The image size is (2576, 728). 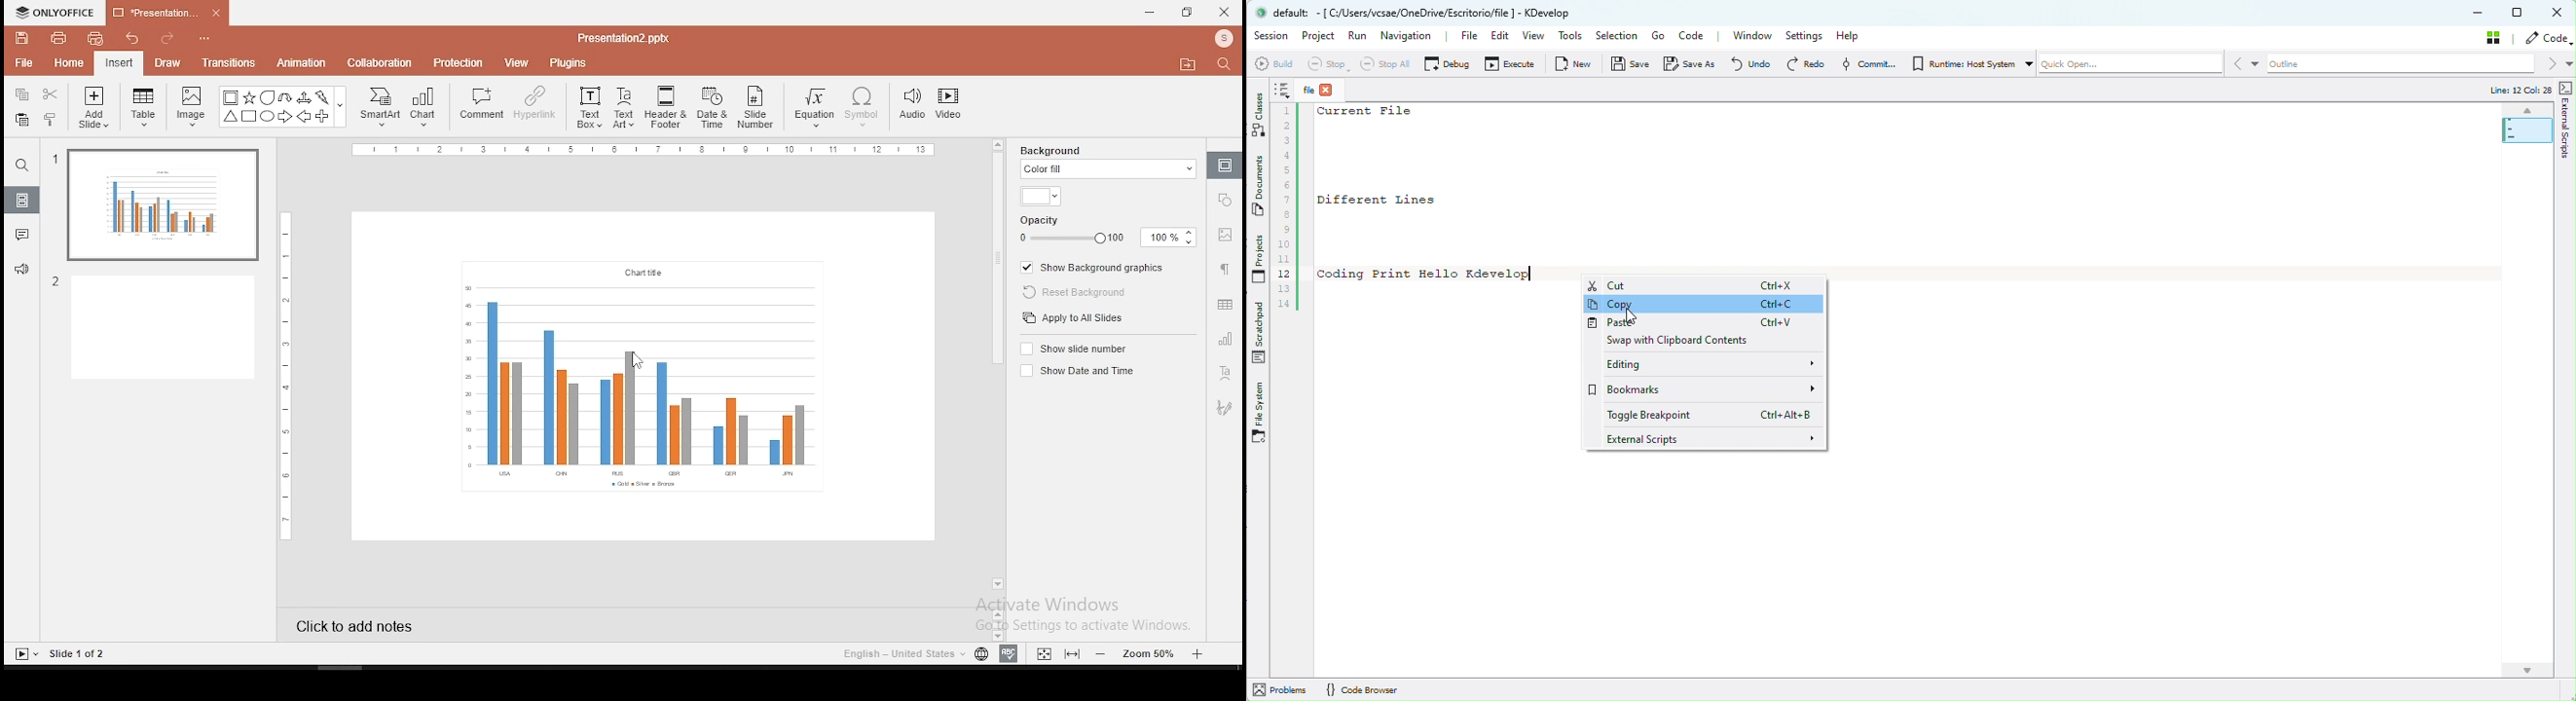 I want to click on equation, so click(x=816, y=107).